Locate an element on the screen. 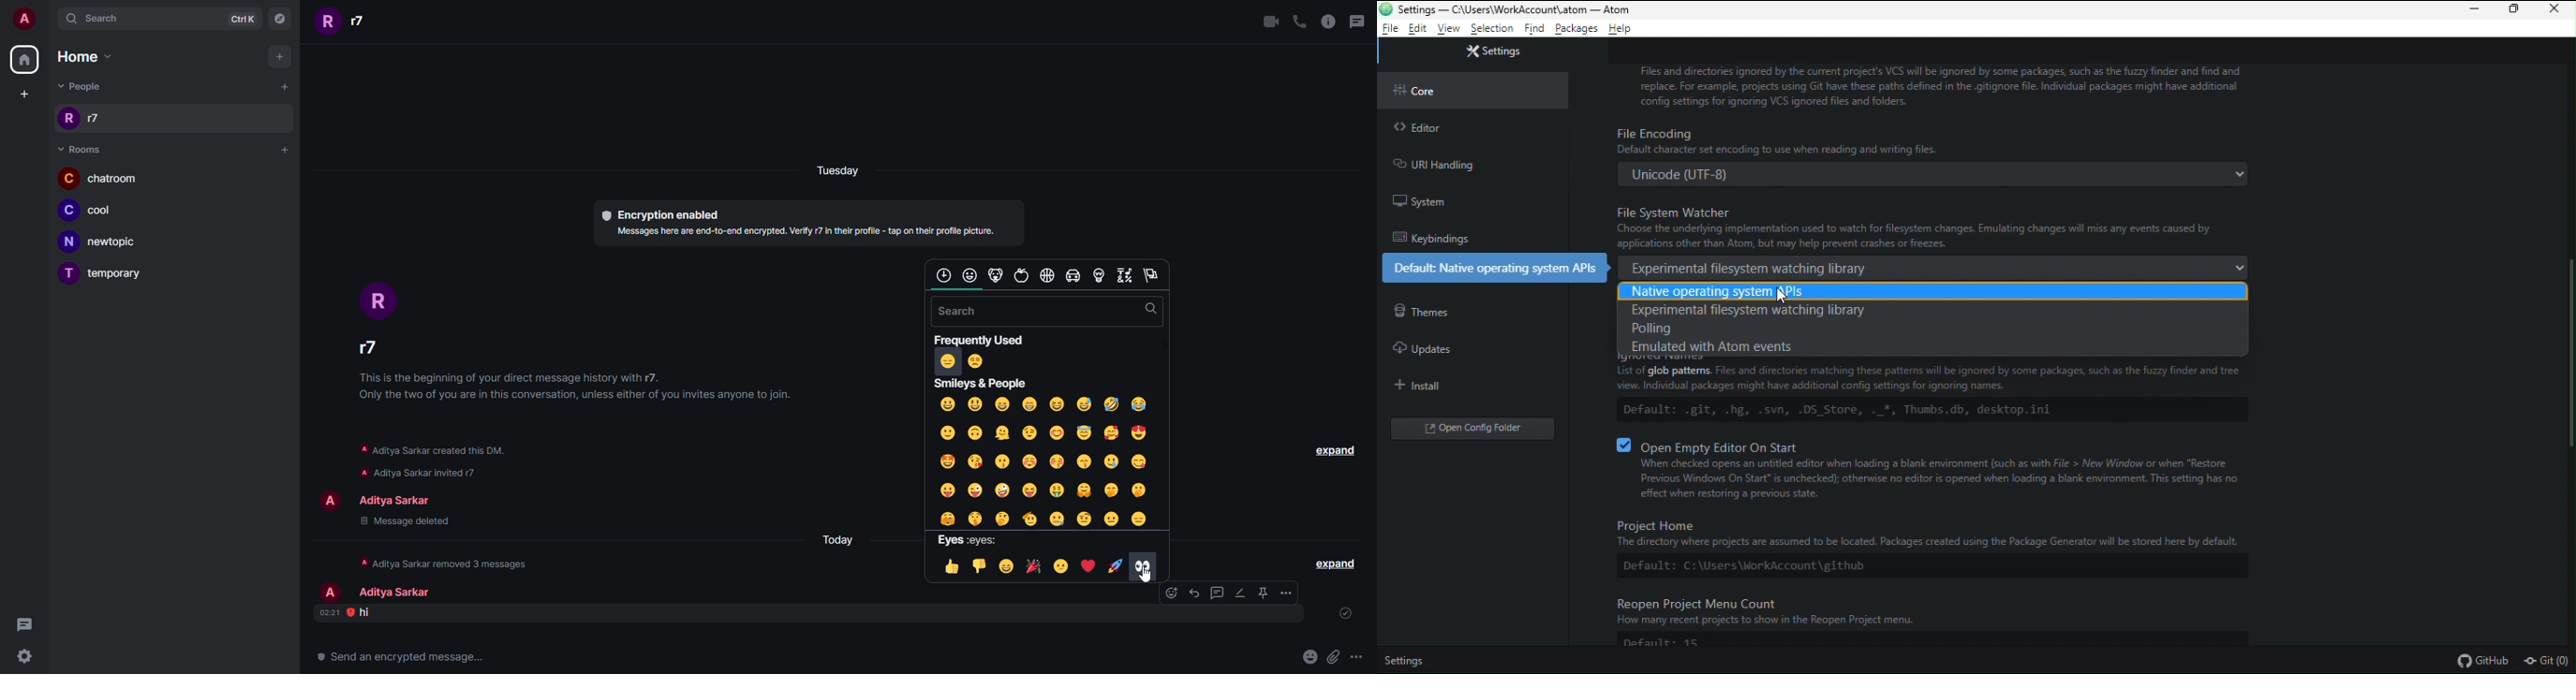 This screenshot has width=2576, height=700. github is located at coordinates (2481, 660).